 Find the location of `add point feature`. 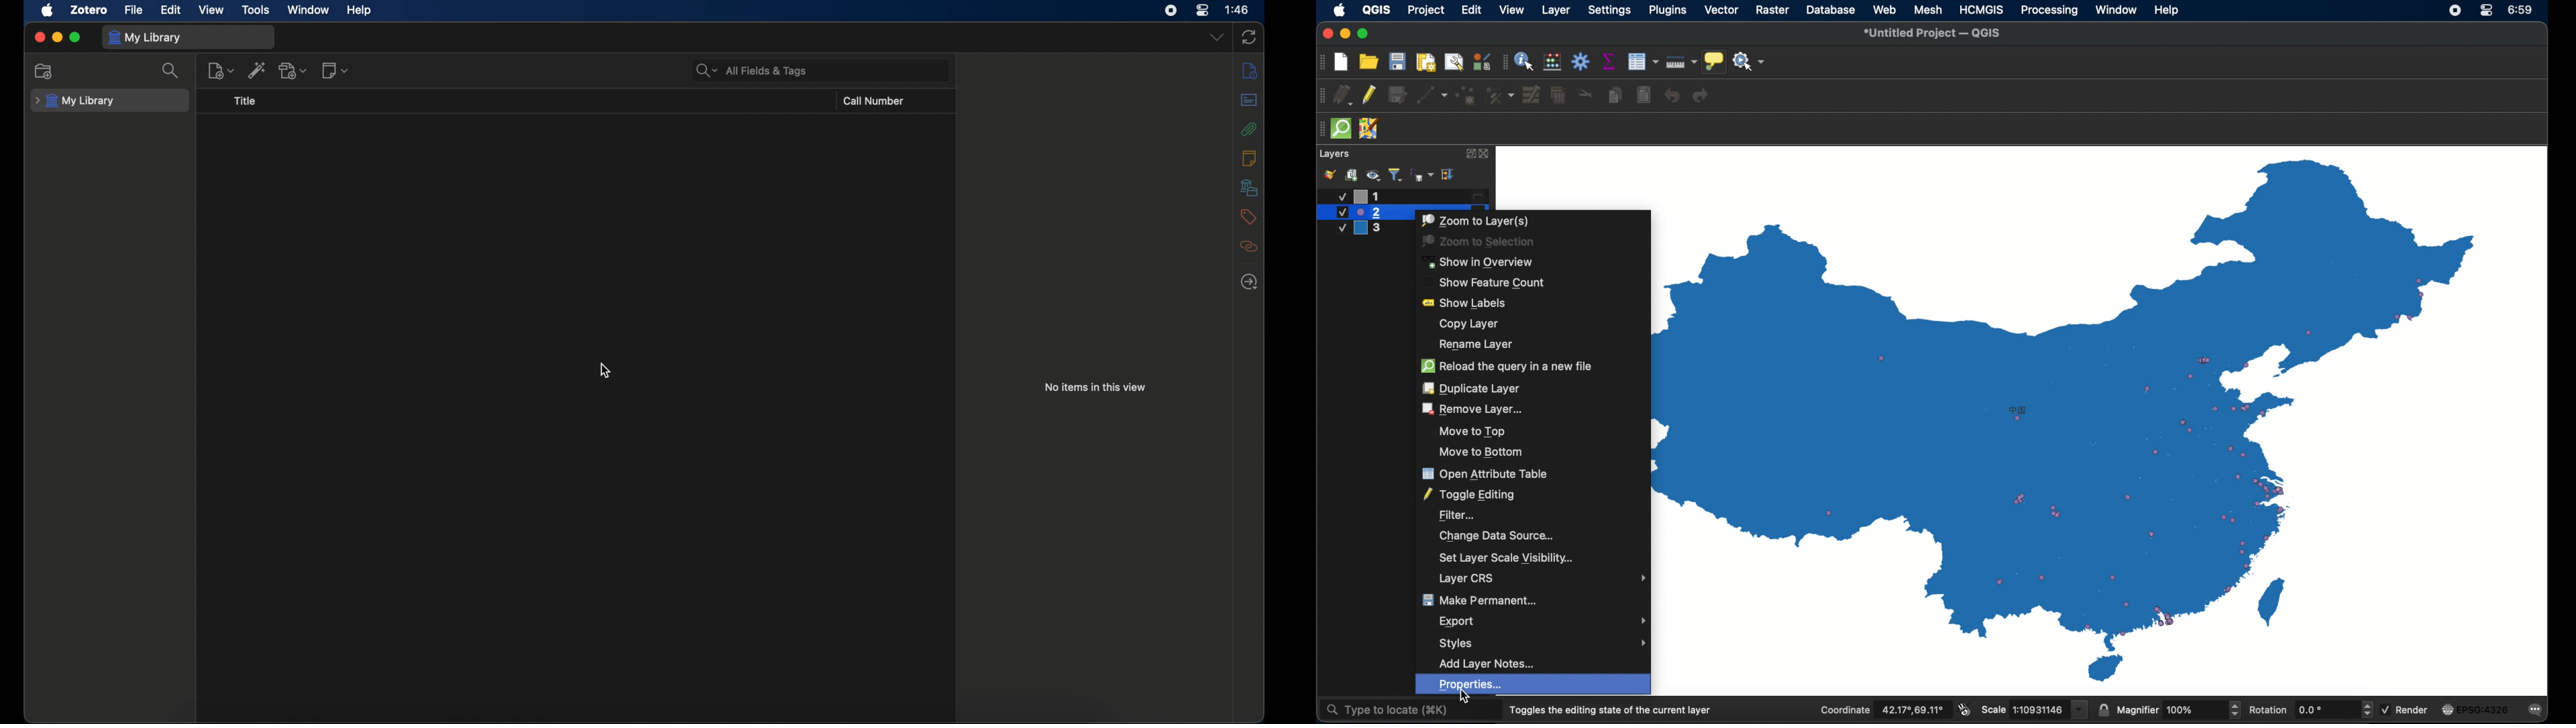

add point feature is located at coordinates (1466, 95).